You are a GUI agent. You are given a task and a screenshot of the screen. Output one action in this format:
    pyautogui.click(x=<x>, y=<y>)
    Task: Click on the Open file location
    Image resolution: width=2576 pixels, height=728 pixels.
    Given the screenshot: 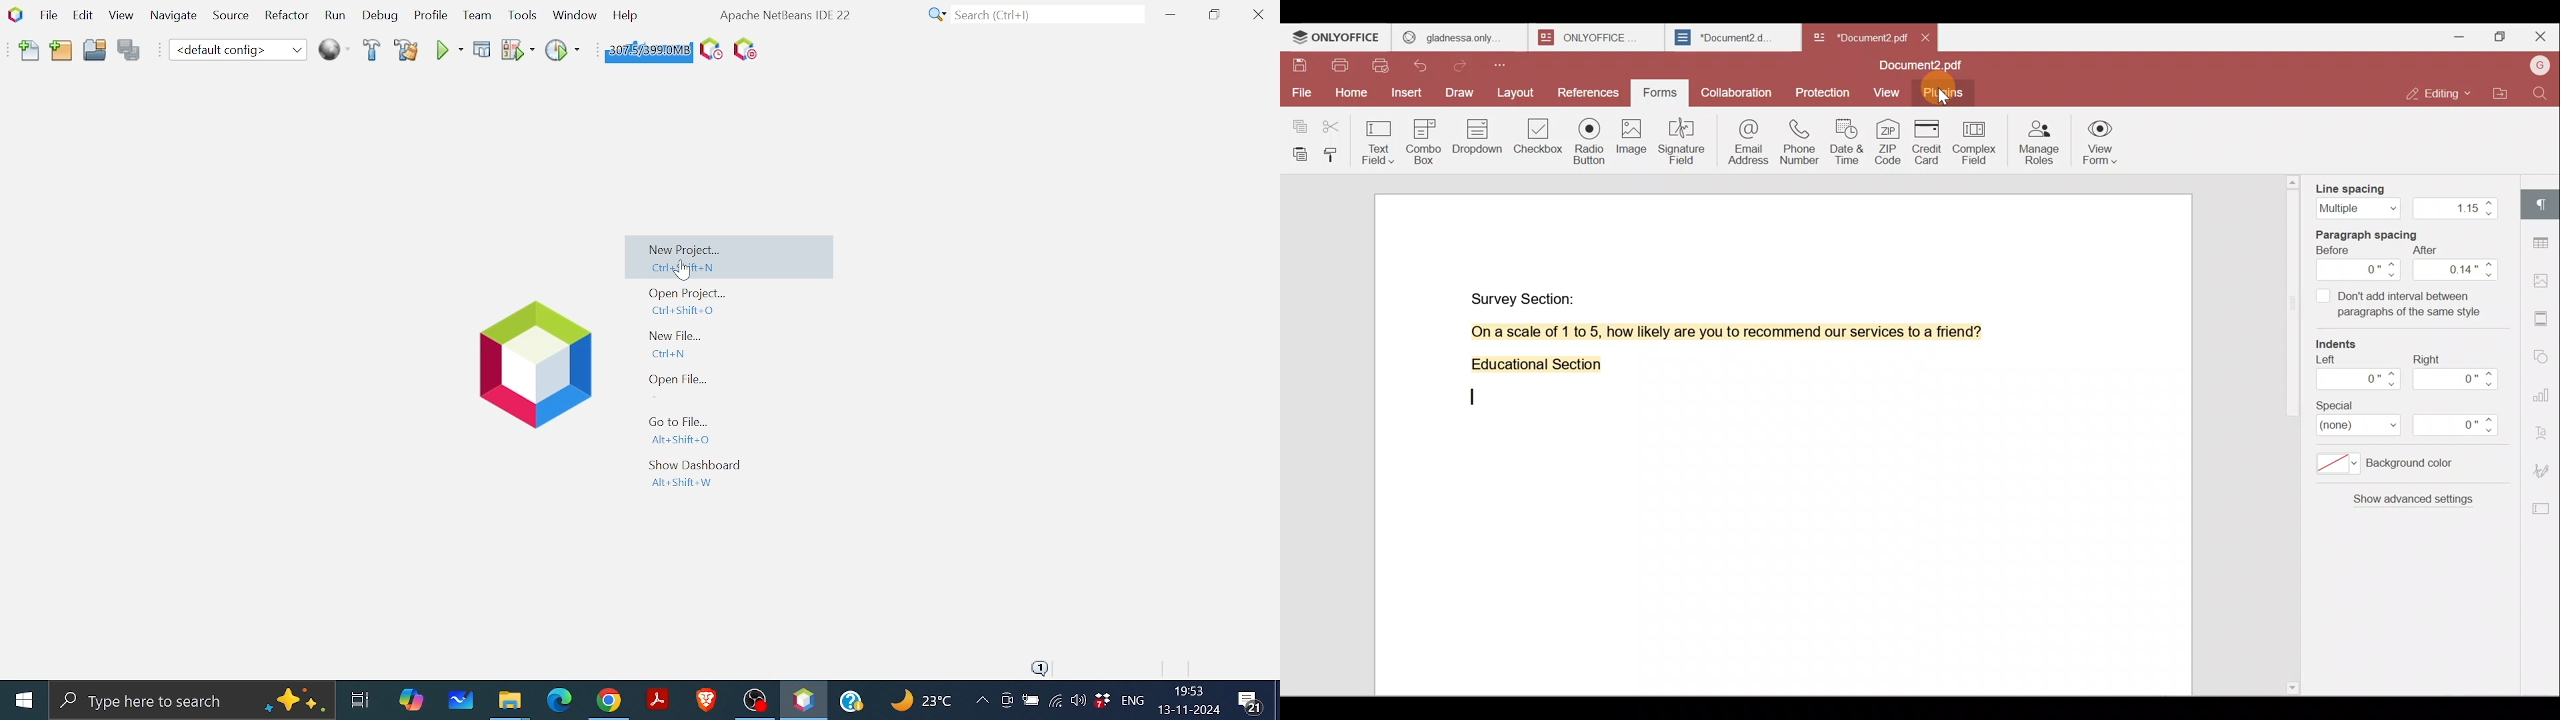 What is the action you would take?
    pyautogui.click(x=2501, y=95)
    